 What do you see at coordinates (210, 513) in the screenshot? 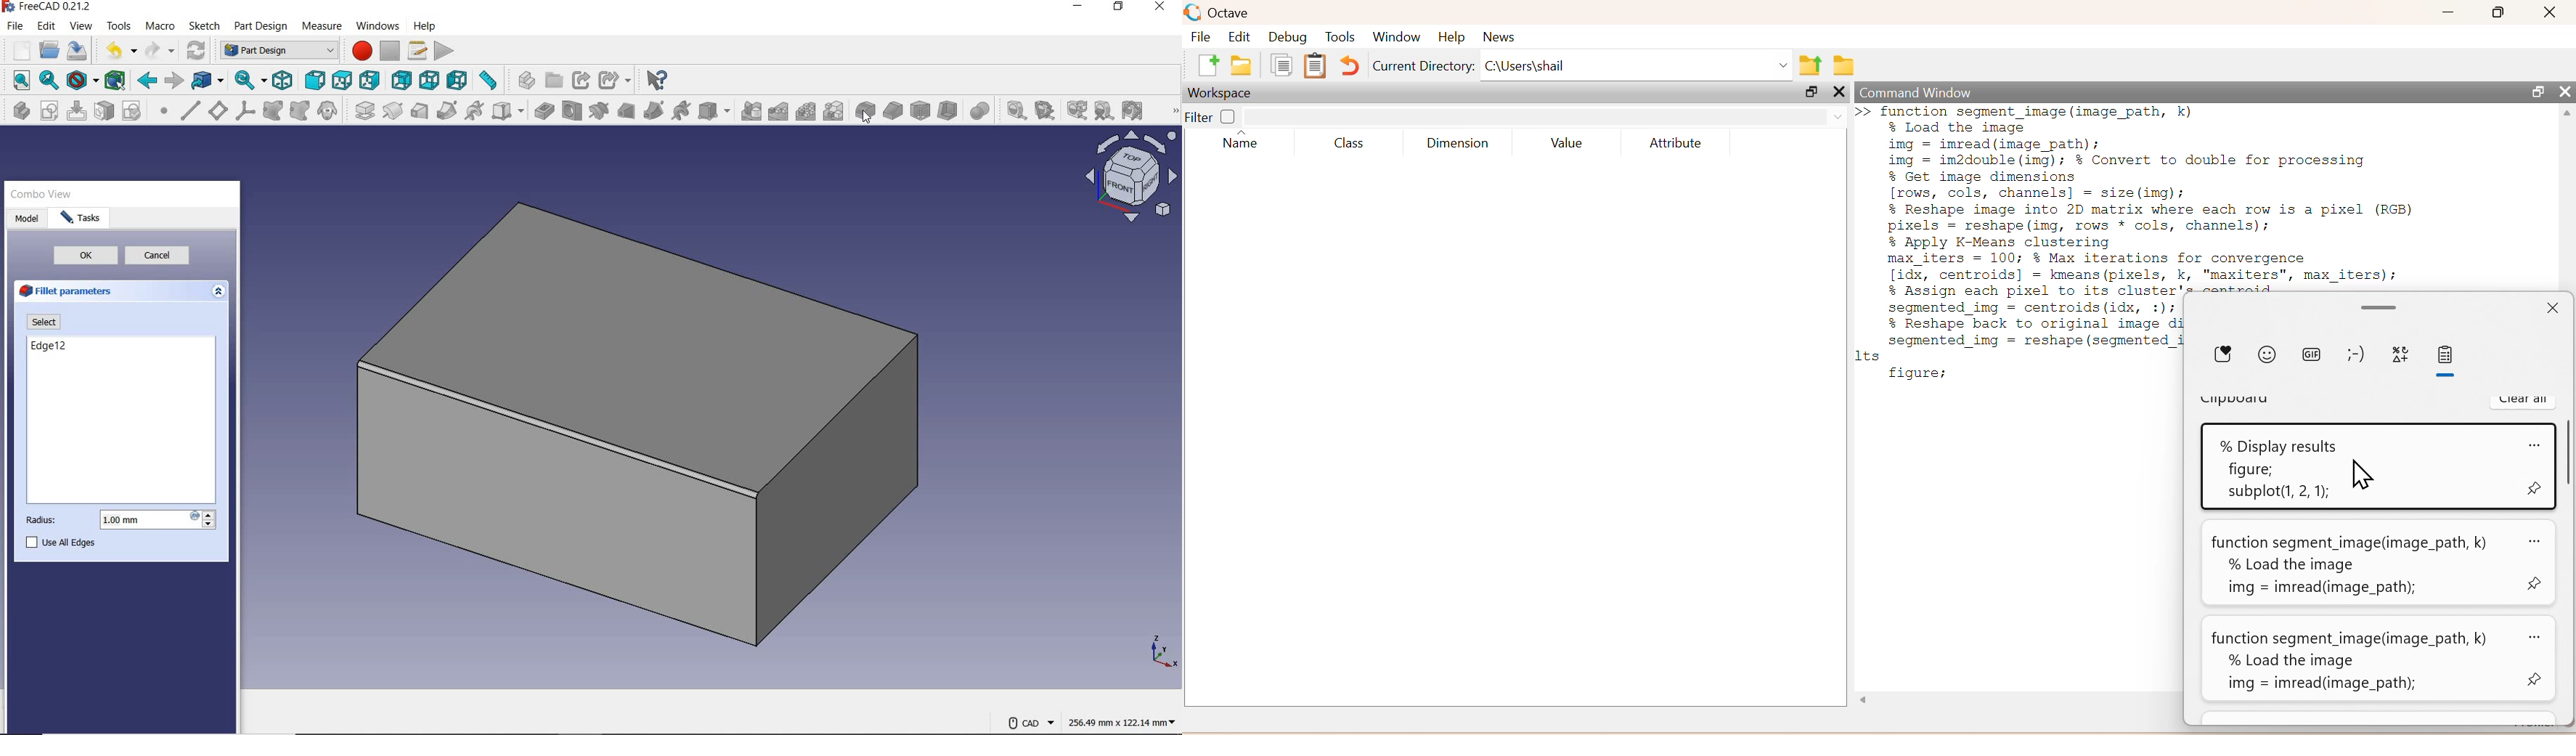
I see `increase` at bounding box center [210, 513].